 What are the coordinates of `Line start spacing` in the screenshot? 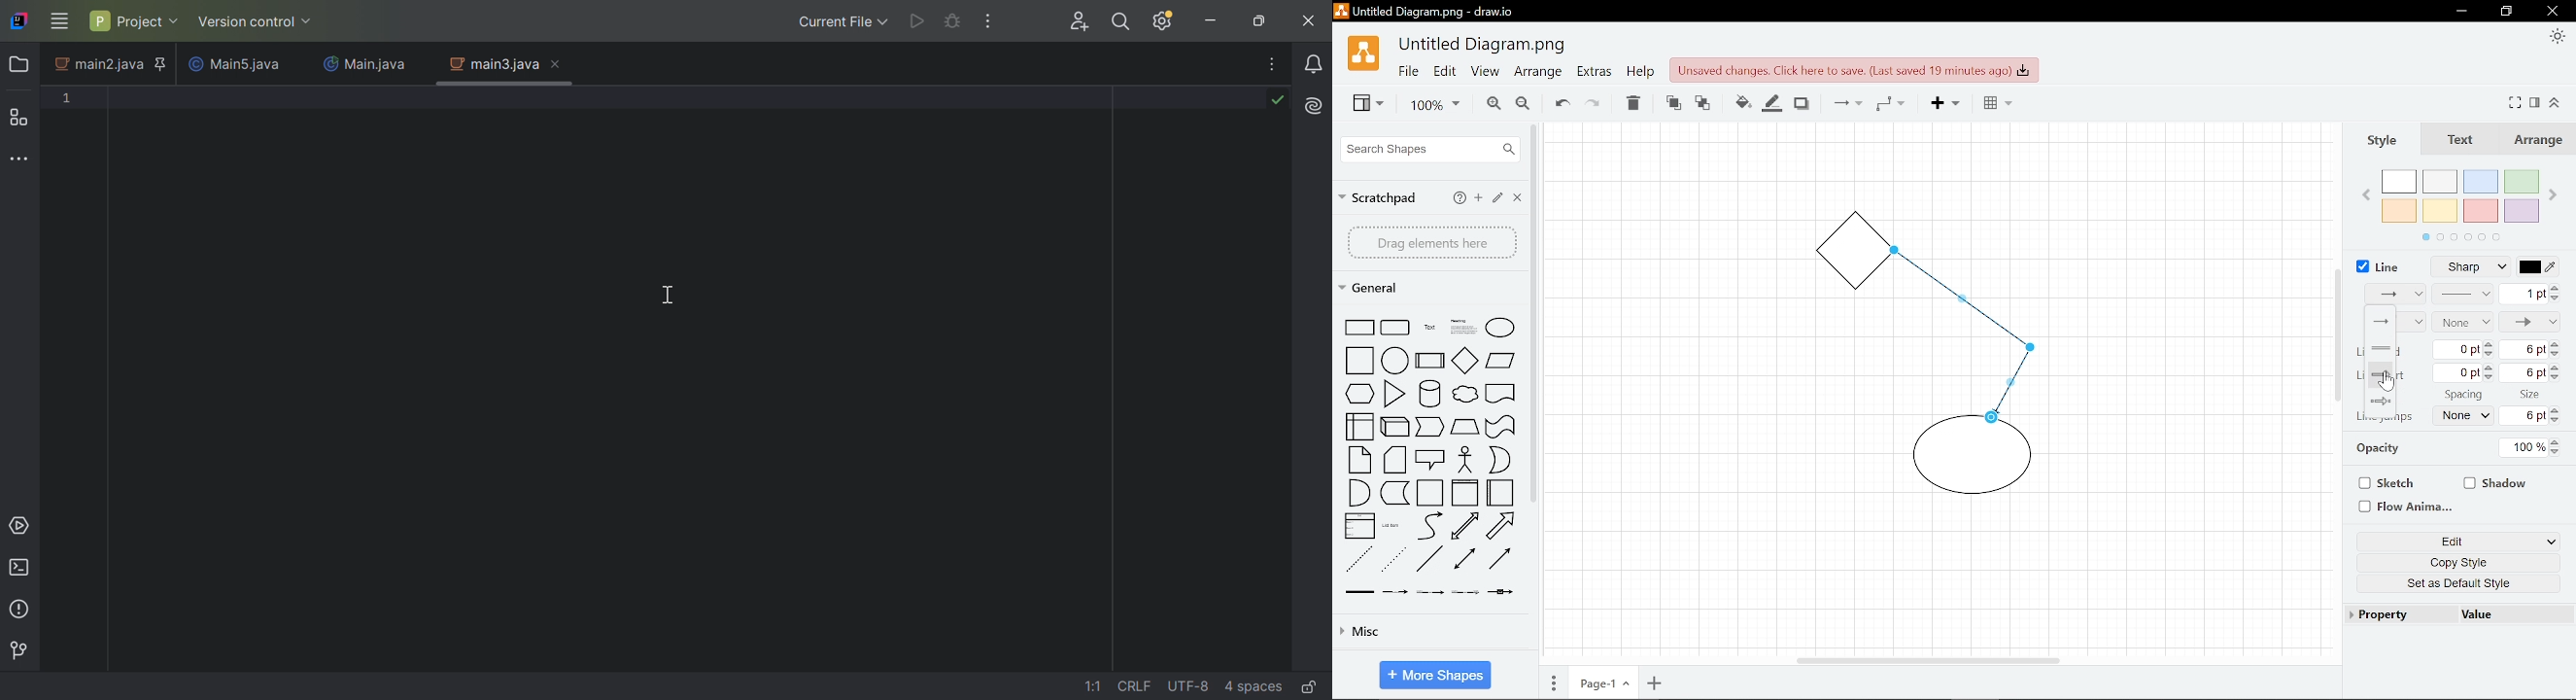 It's located at (2460, 373).